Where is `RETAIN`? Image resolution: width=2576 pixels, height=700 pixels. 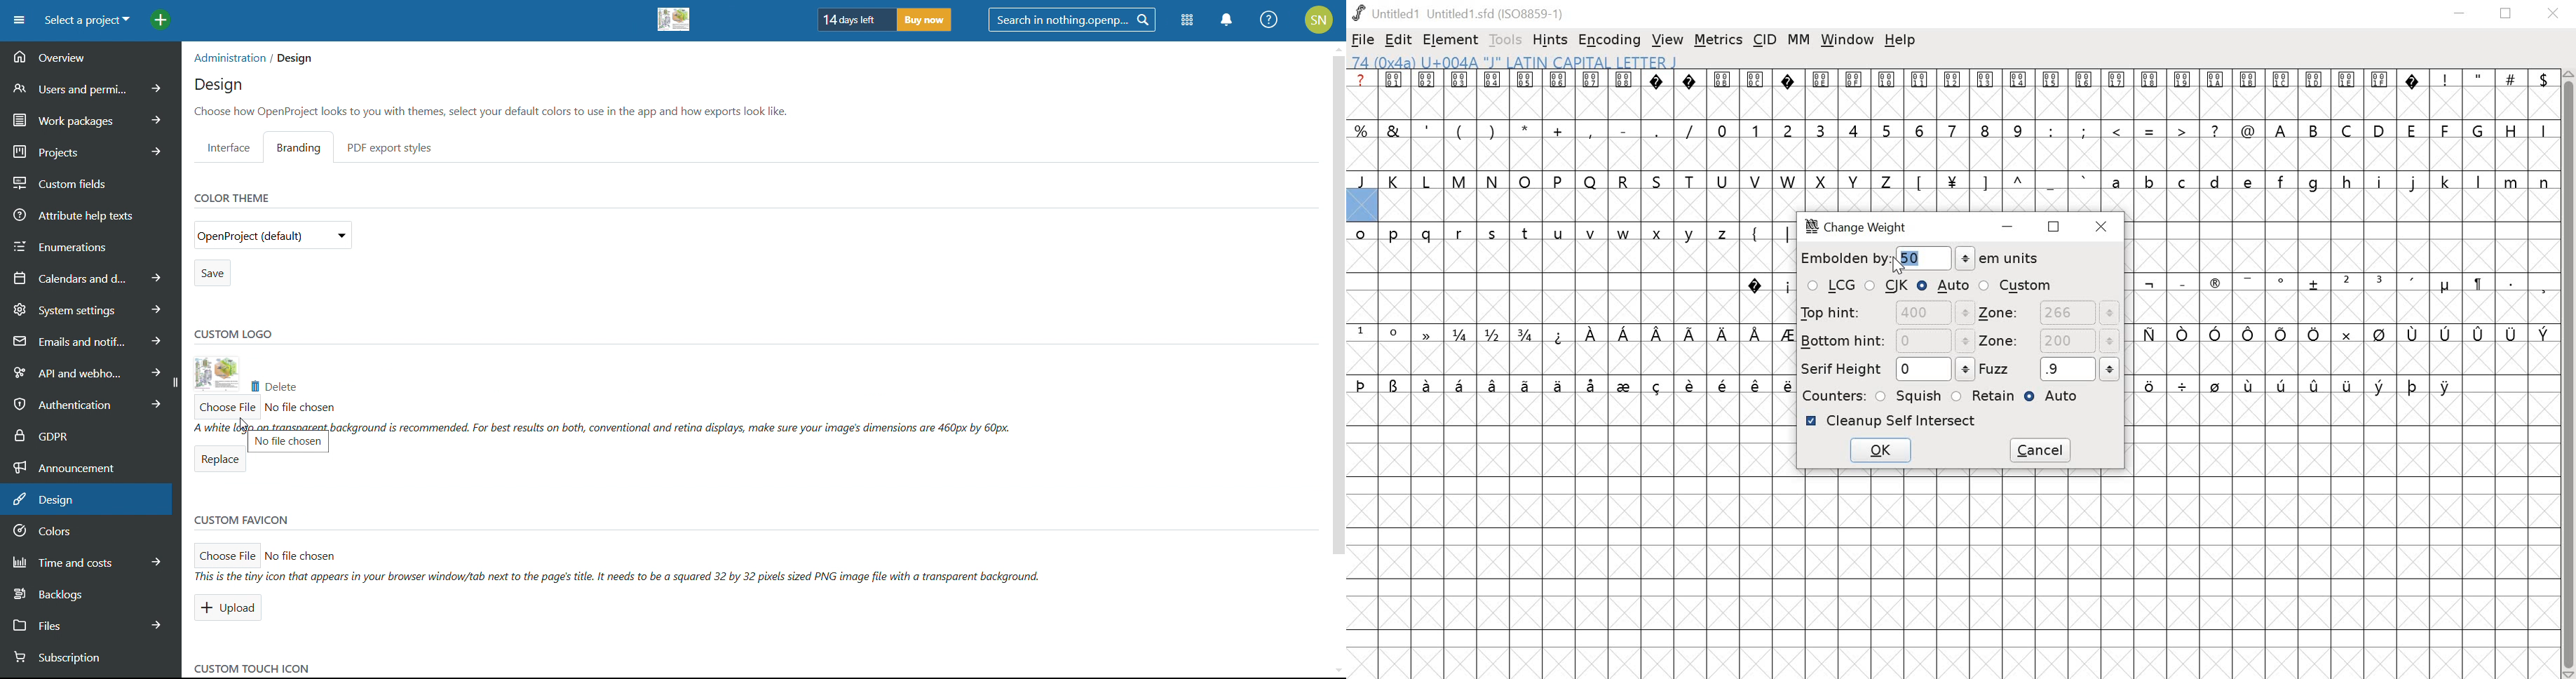 RETAIN is located at coordinates (1983, 396).